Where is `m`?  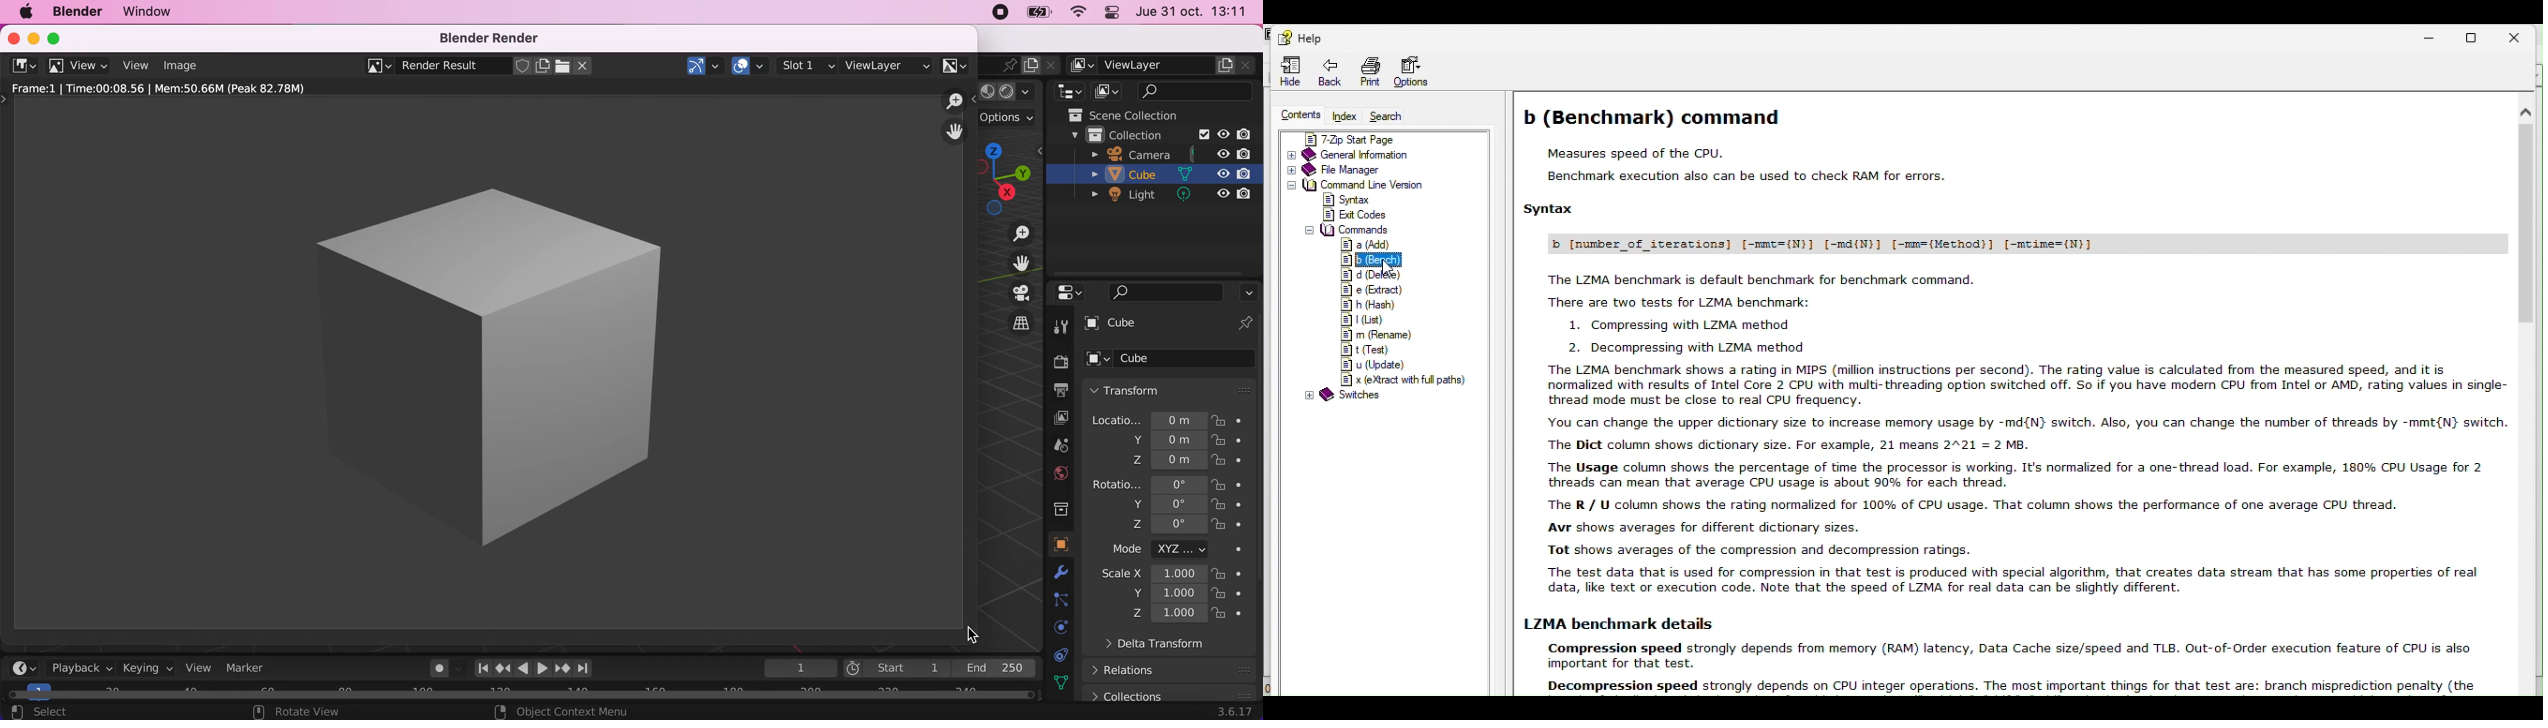
m is located at coordinates (1380, 336).